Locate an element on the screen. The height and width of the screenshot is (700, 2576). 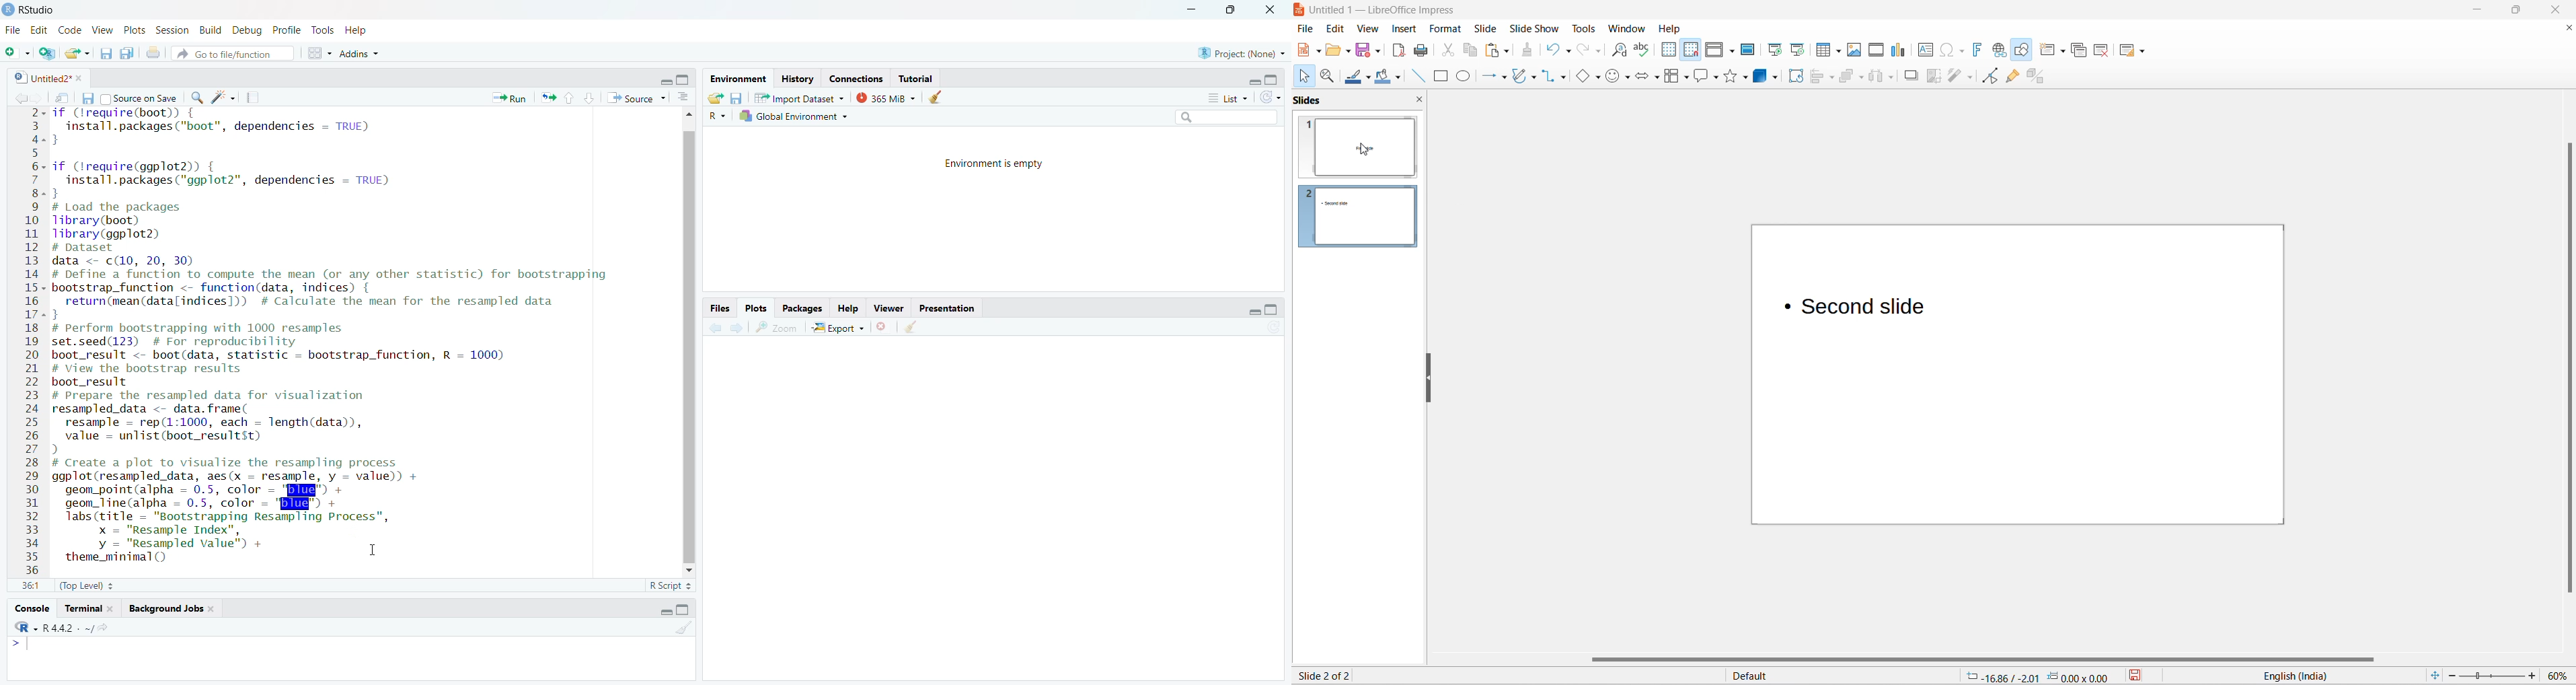
horizontal scroll bar is located at coordinates (1987, 659).